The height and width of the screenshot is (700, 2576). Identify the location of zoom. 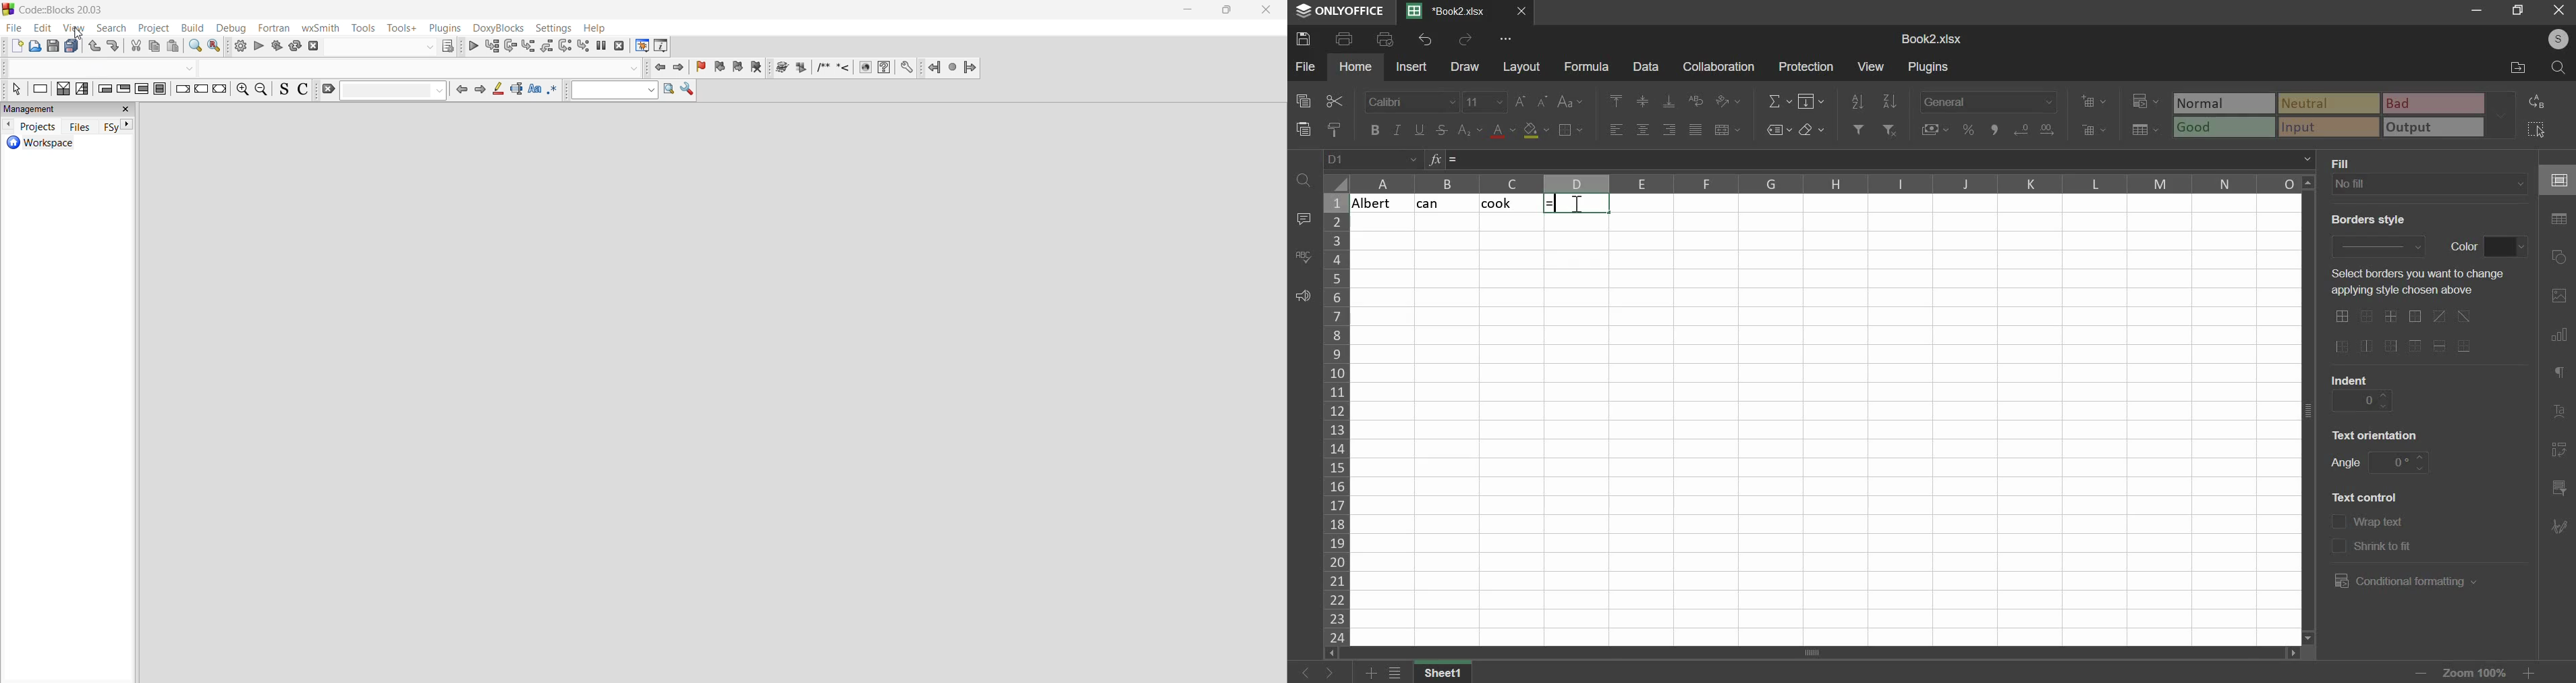
(2473, 671).